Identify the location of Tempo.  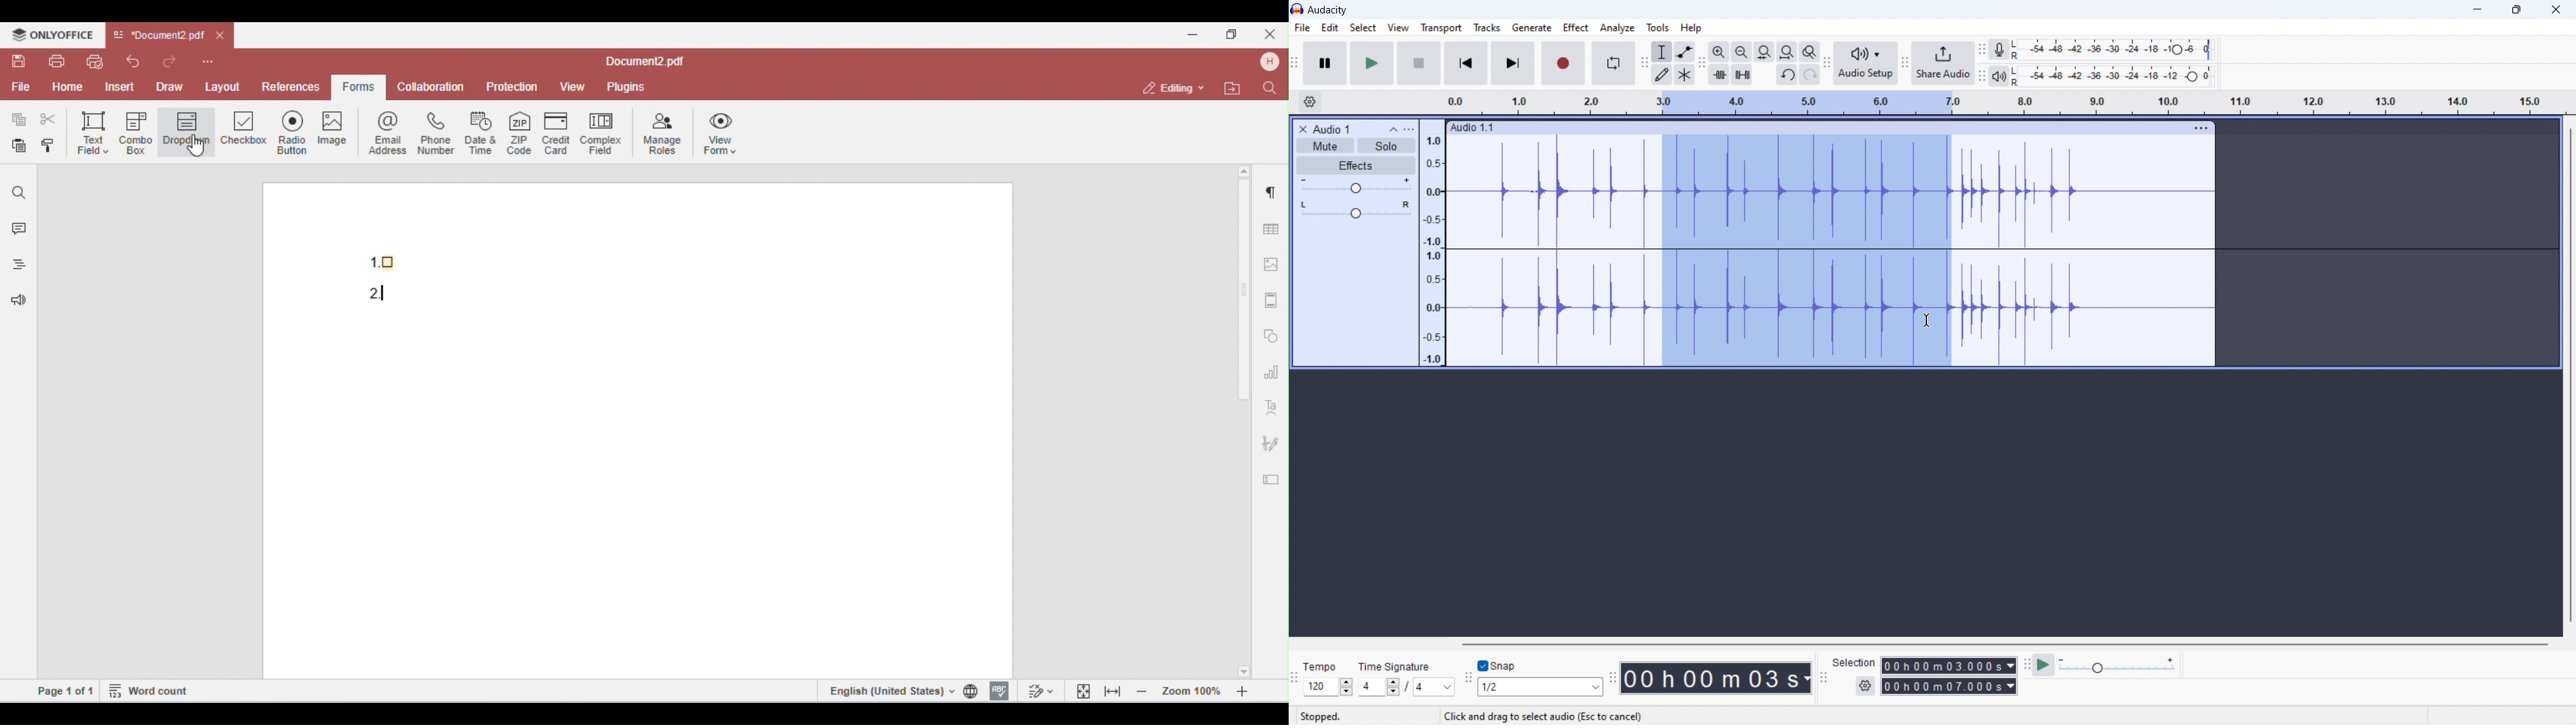
(1324, 665).